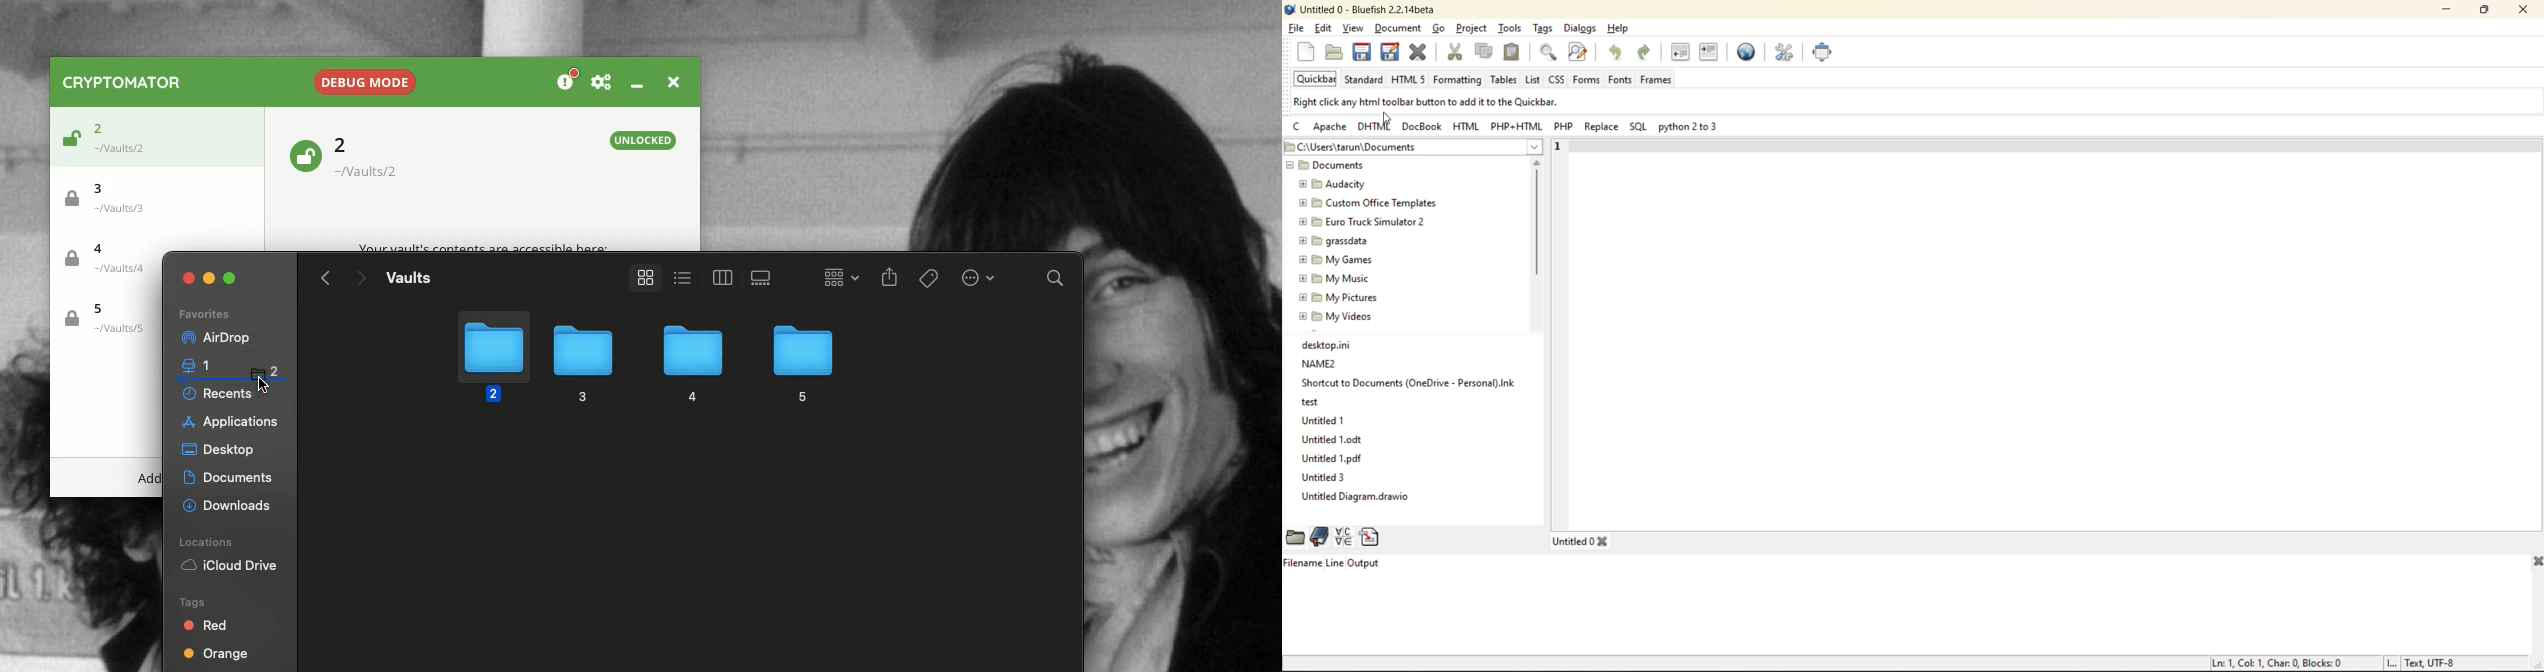 The height and width of the screenshot is (672, 2548). Describe the element at coordinates (580, 364) in the screenshot. I see `3` at that location.